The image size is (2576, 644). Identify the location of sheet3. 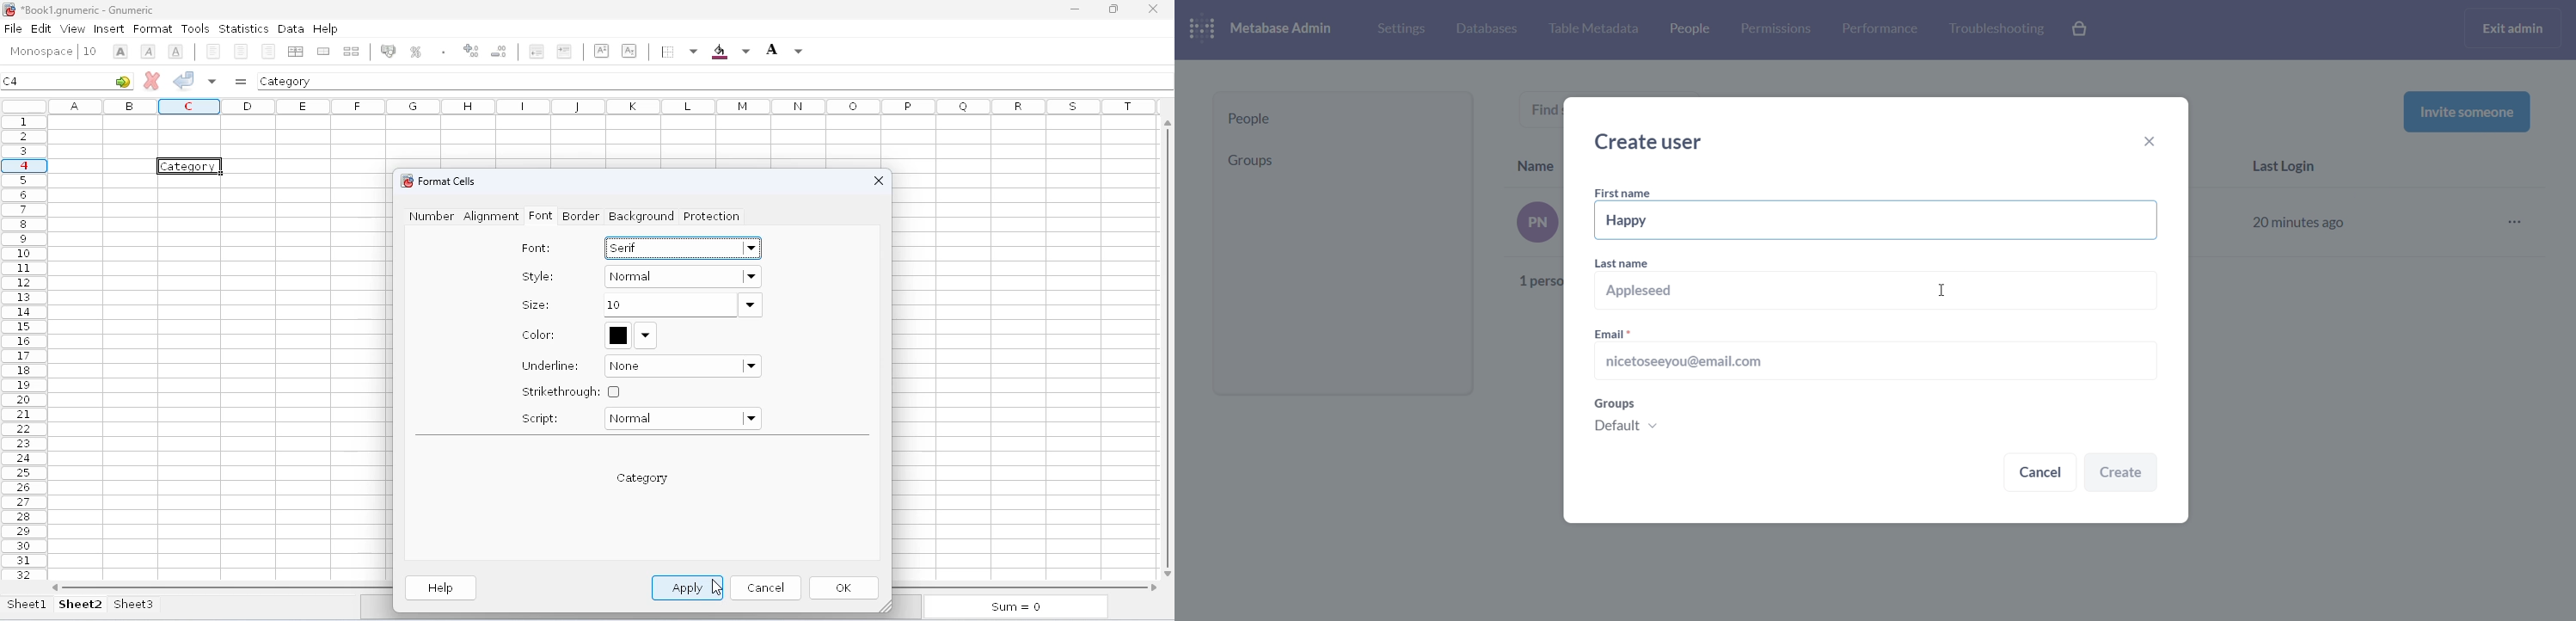
(133, 604).